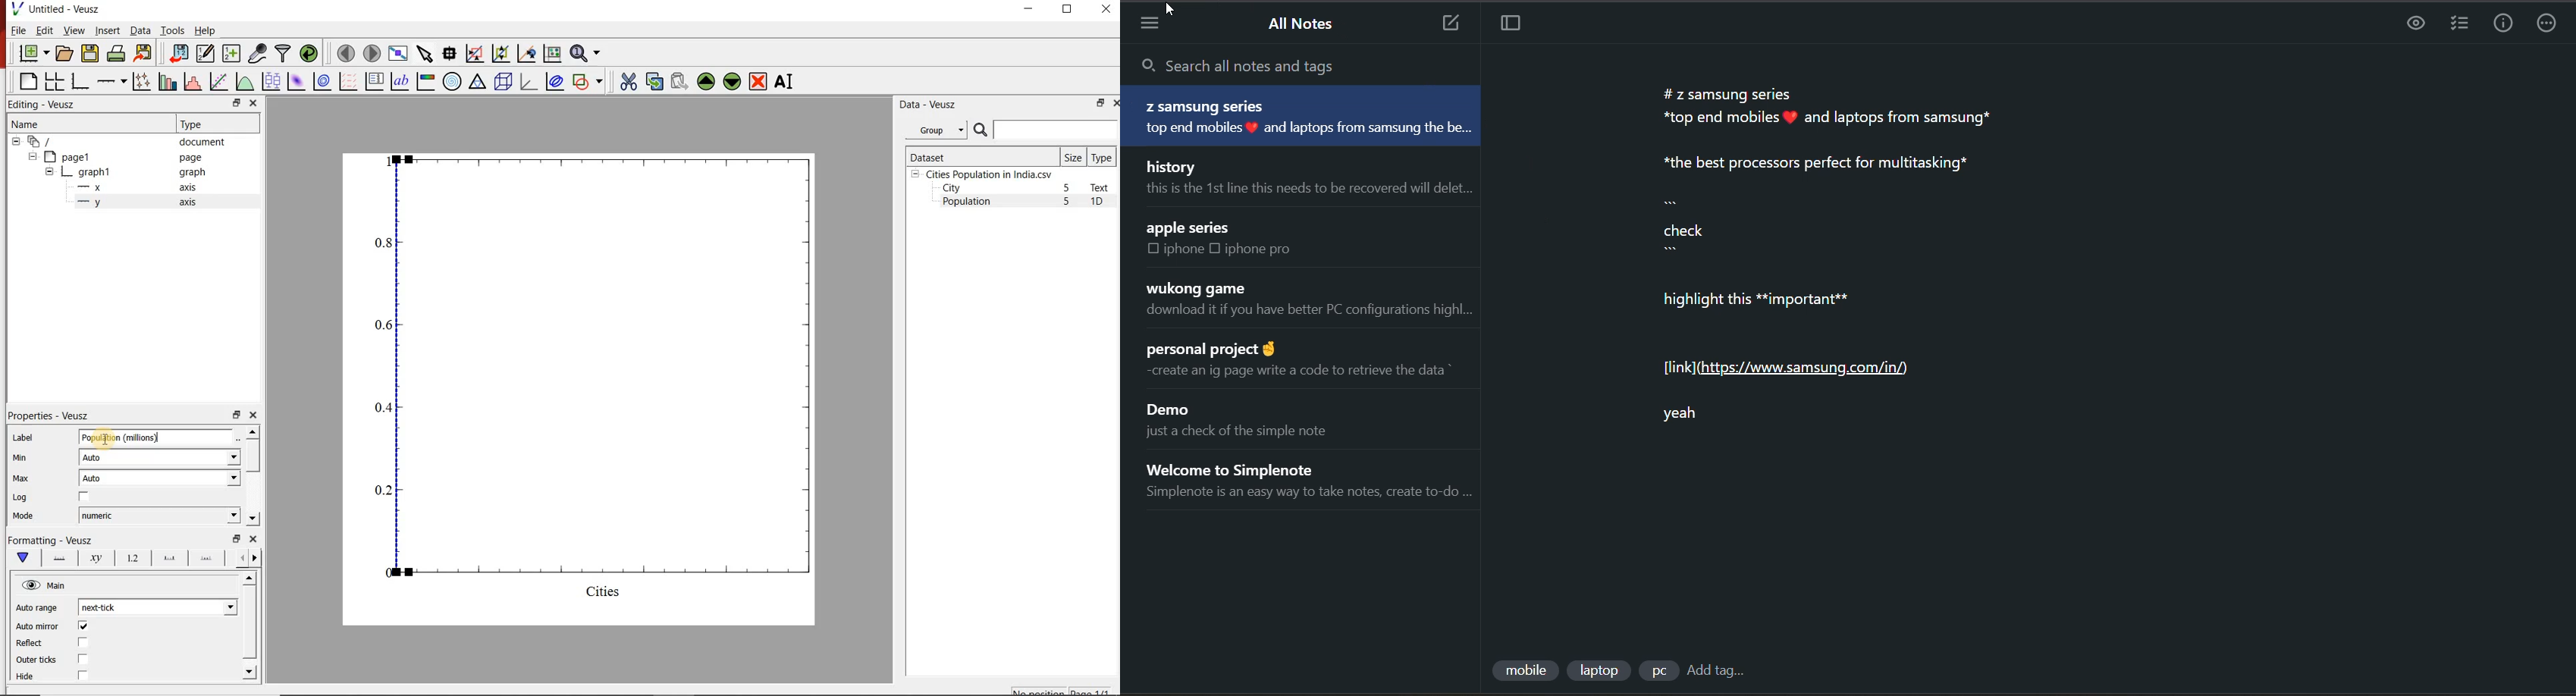  Describe the element at coordinates (653, 80) in the screenshot. I see `copy the selected widget` at that location.